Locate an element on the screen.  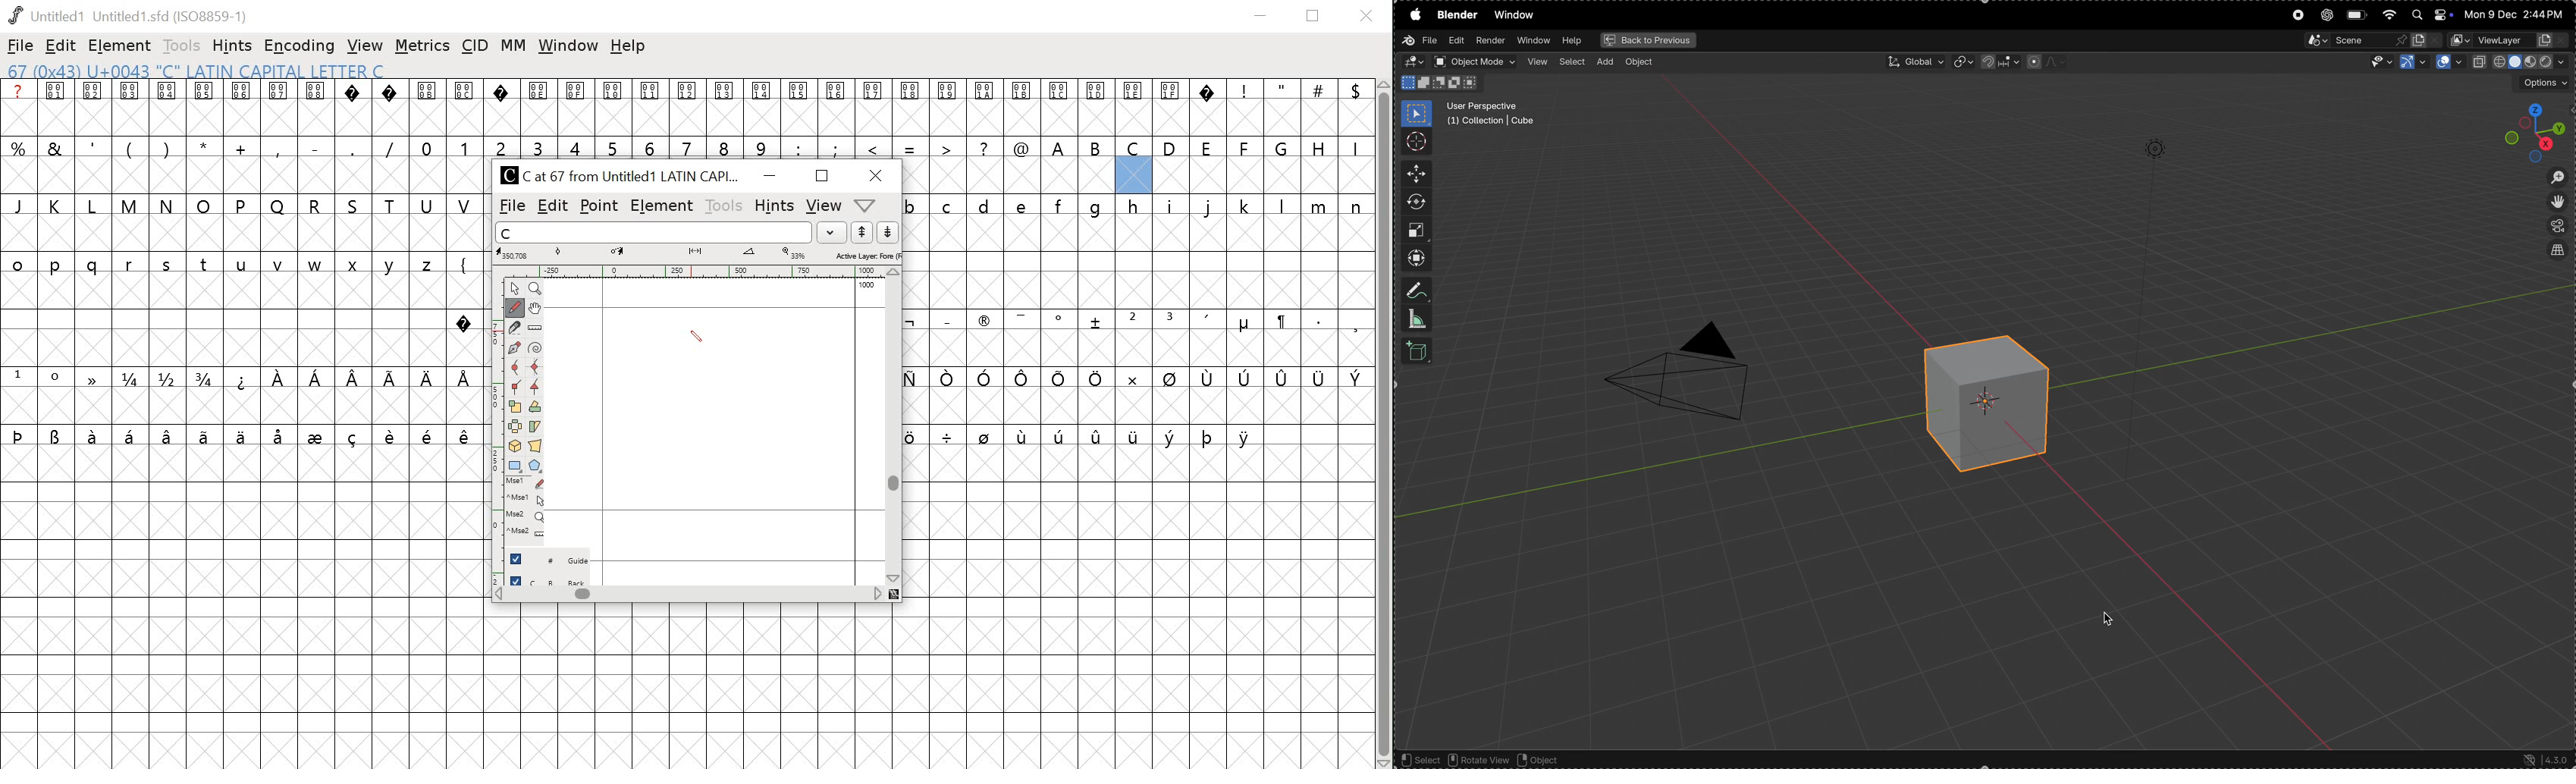
glyphs is located at coordinates (697, 118).